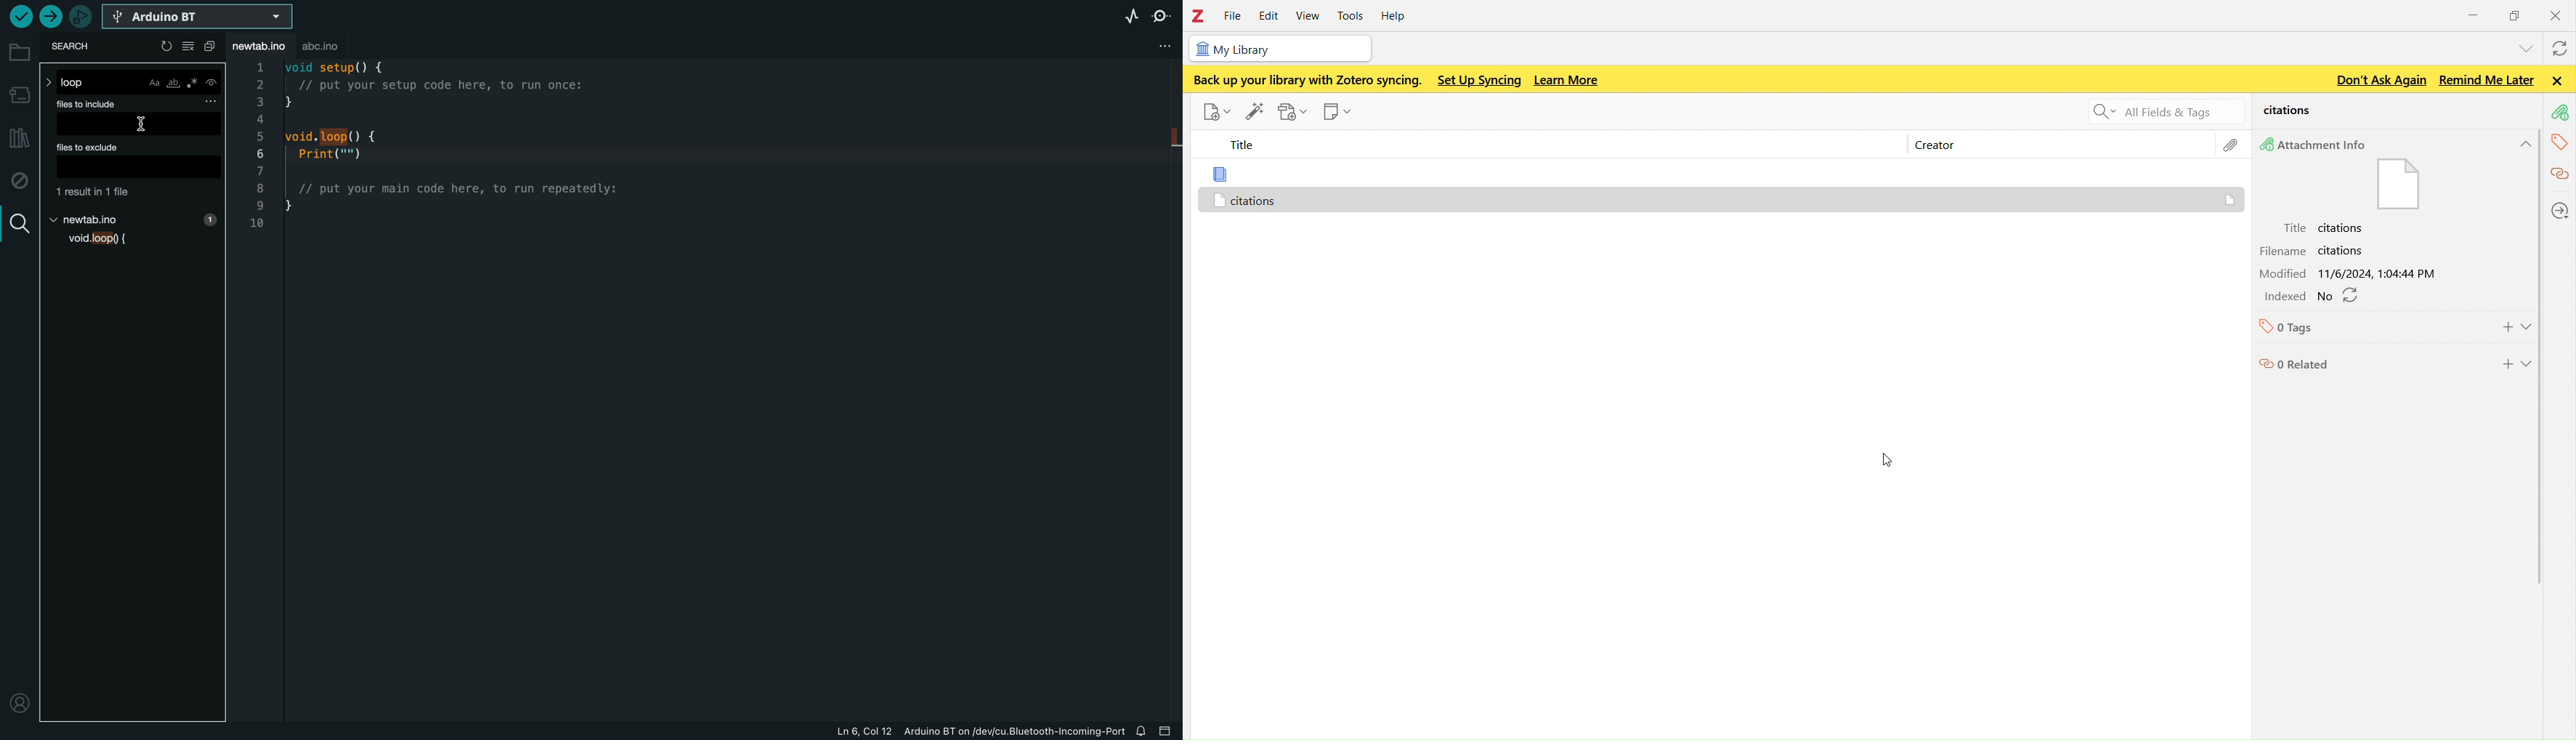 Image resolution: width=2576 pixels, height=756 pixels. Describe the element at coordinates (2522, 365) in the screenshot. I see `Show` at that location.